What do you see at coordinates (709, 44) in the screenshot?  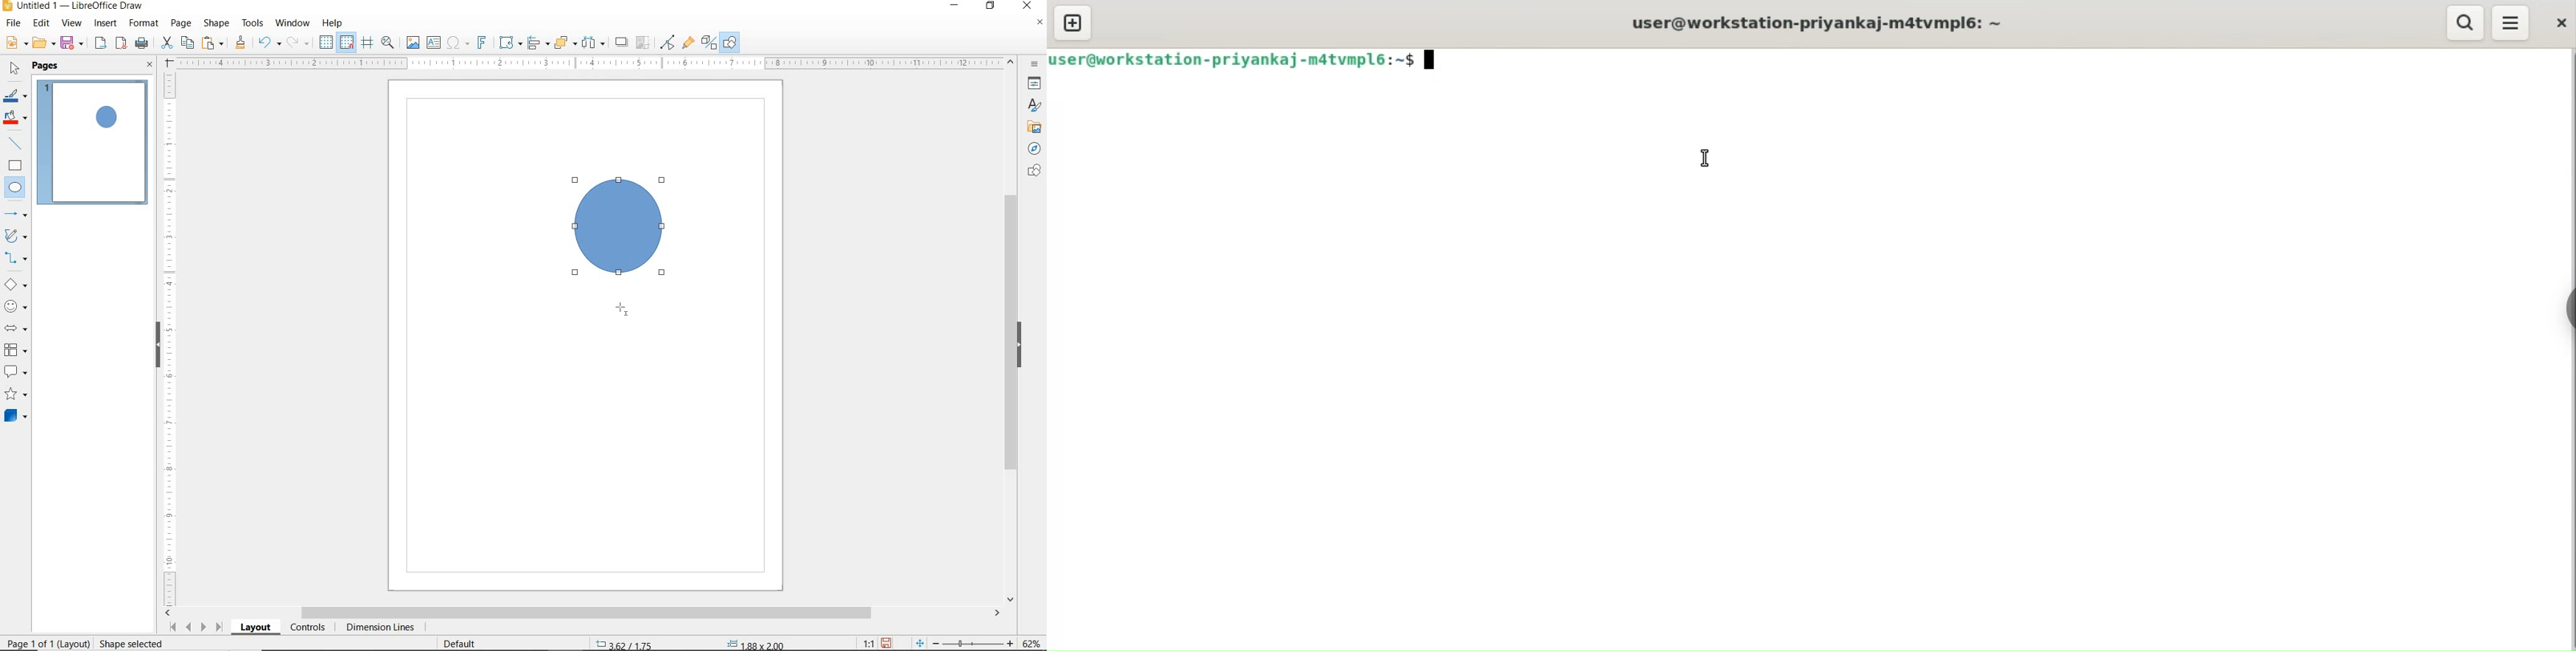 I see `TOGGLE EXTRUSION` at bounding box center [709, 44].